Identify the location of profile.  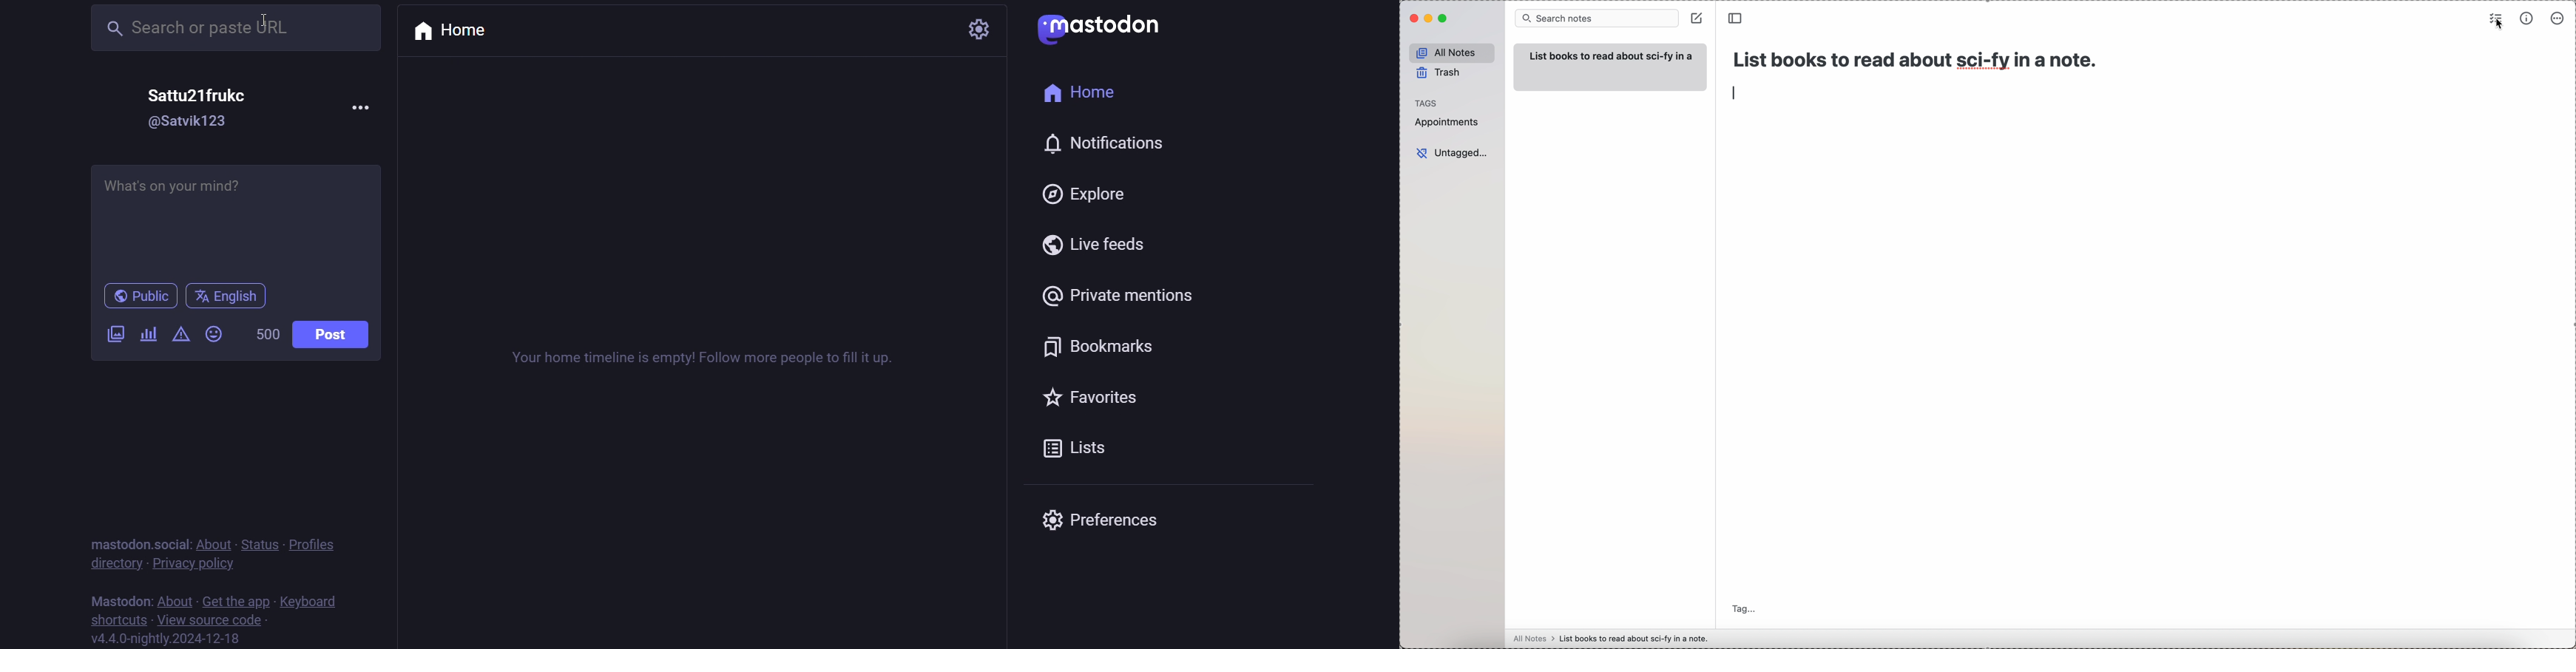
(313, 543).